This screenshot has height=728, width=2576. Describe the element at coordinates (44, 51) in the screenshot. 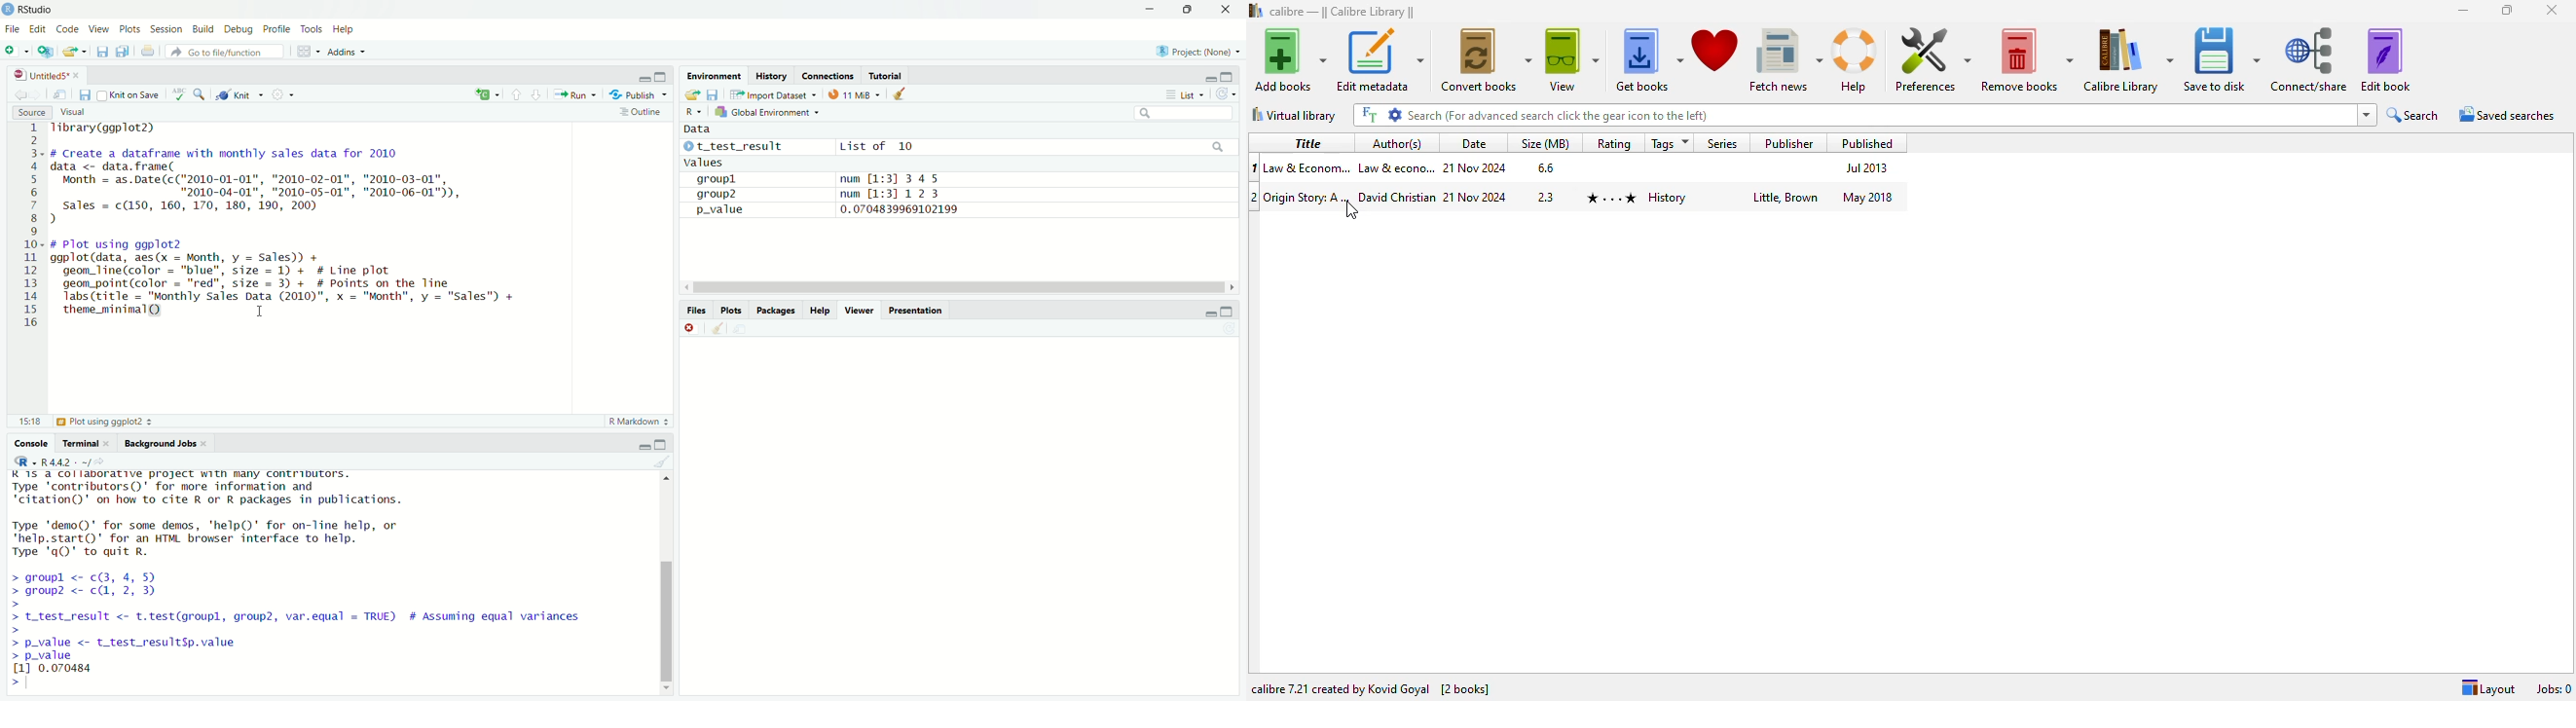

I see `new project` at that location.